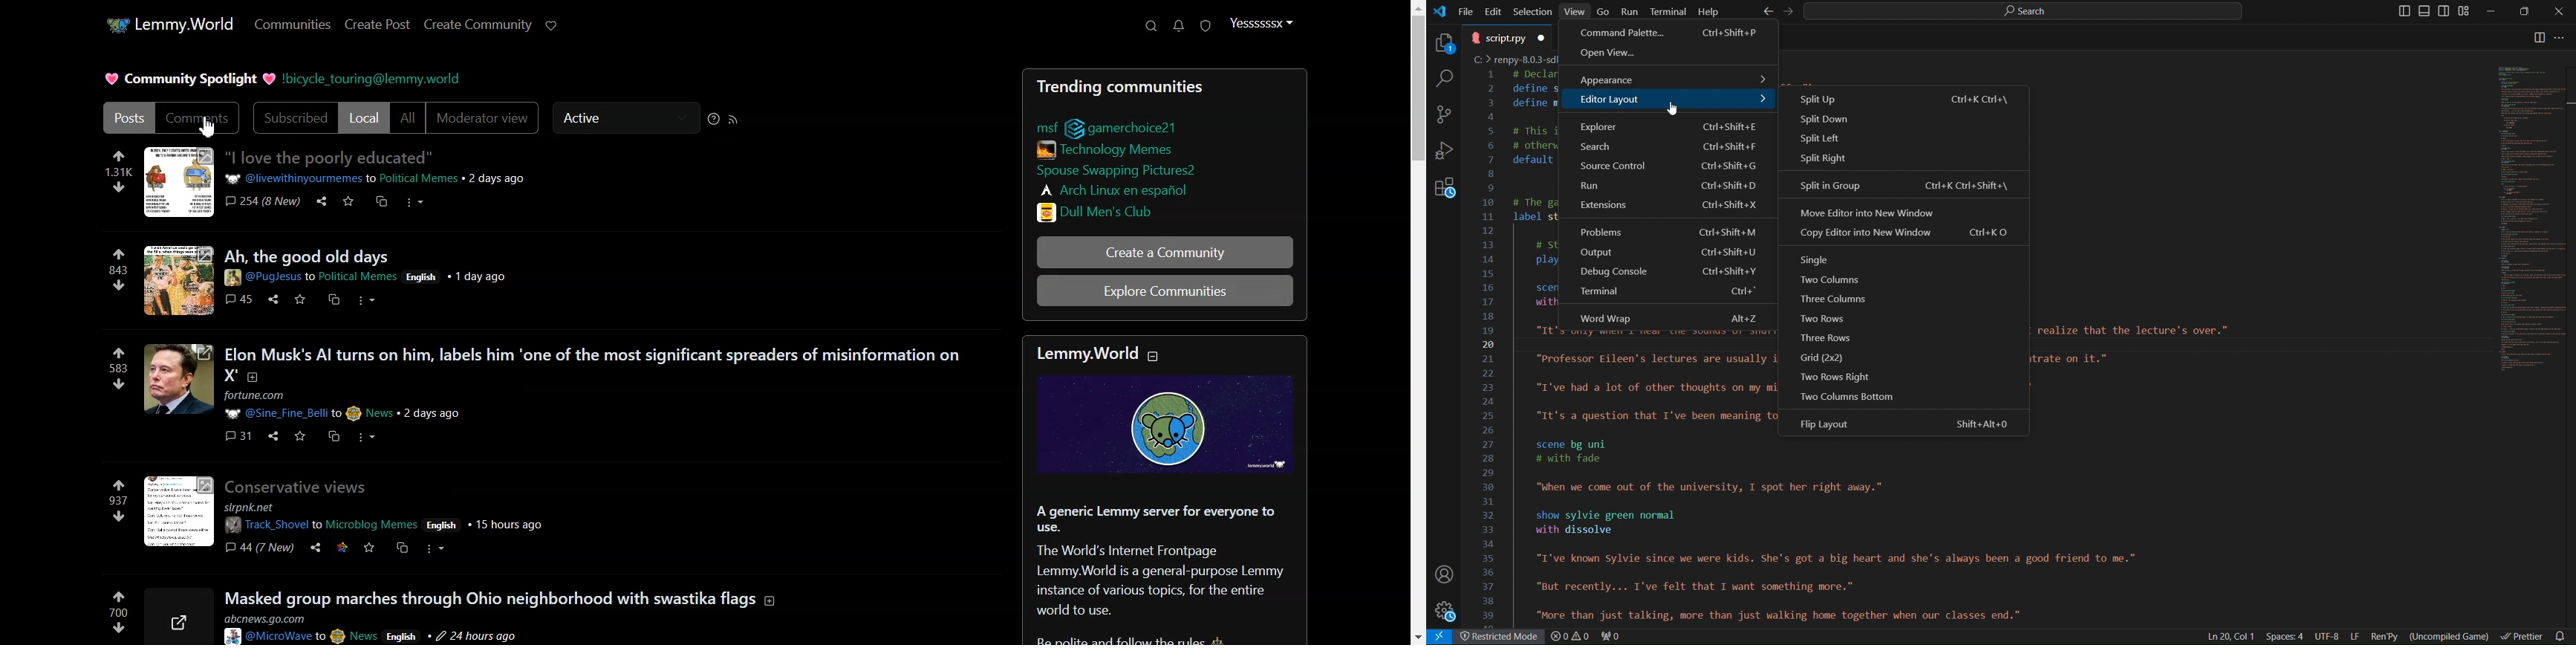 Image resolution: width=2576 pixels, height=672 pixels. I want to click on Extensions, so click(1444, 193).